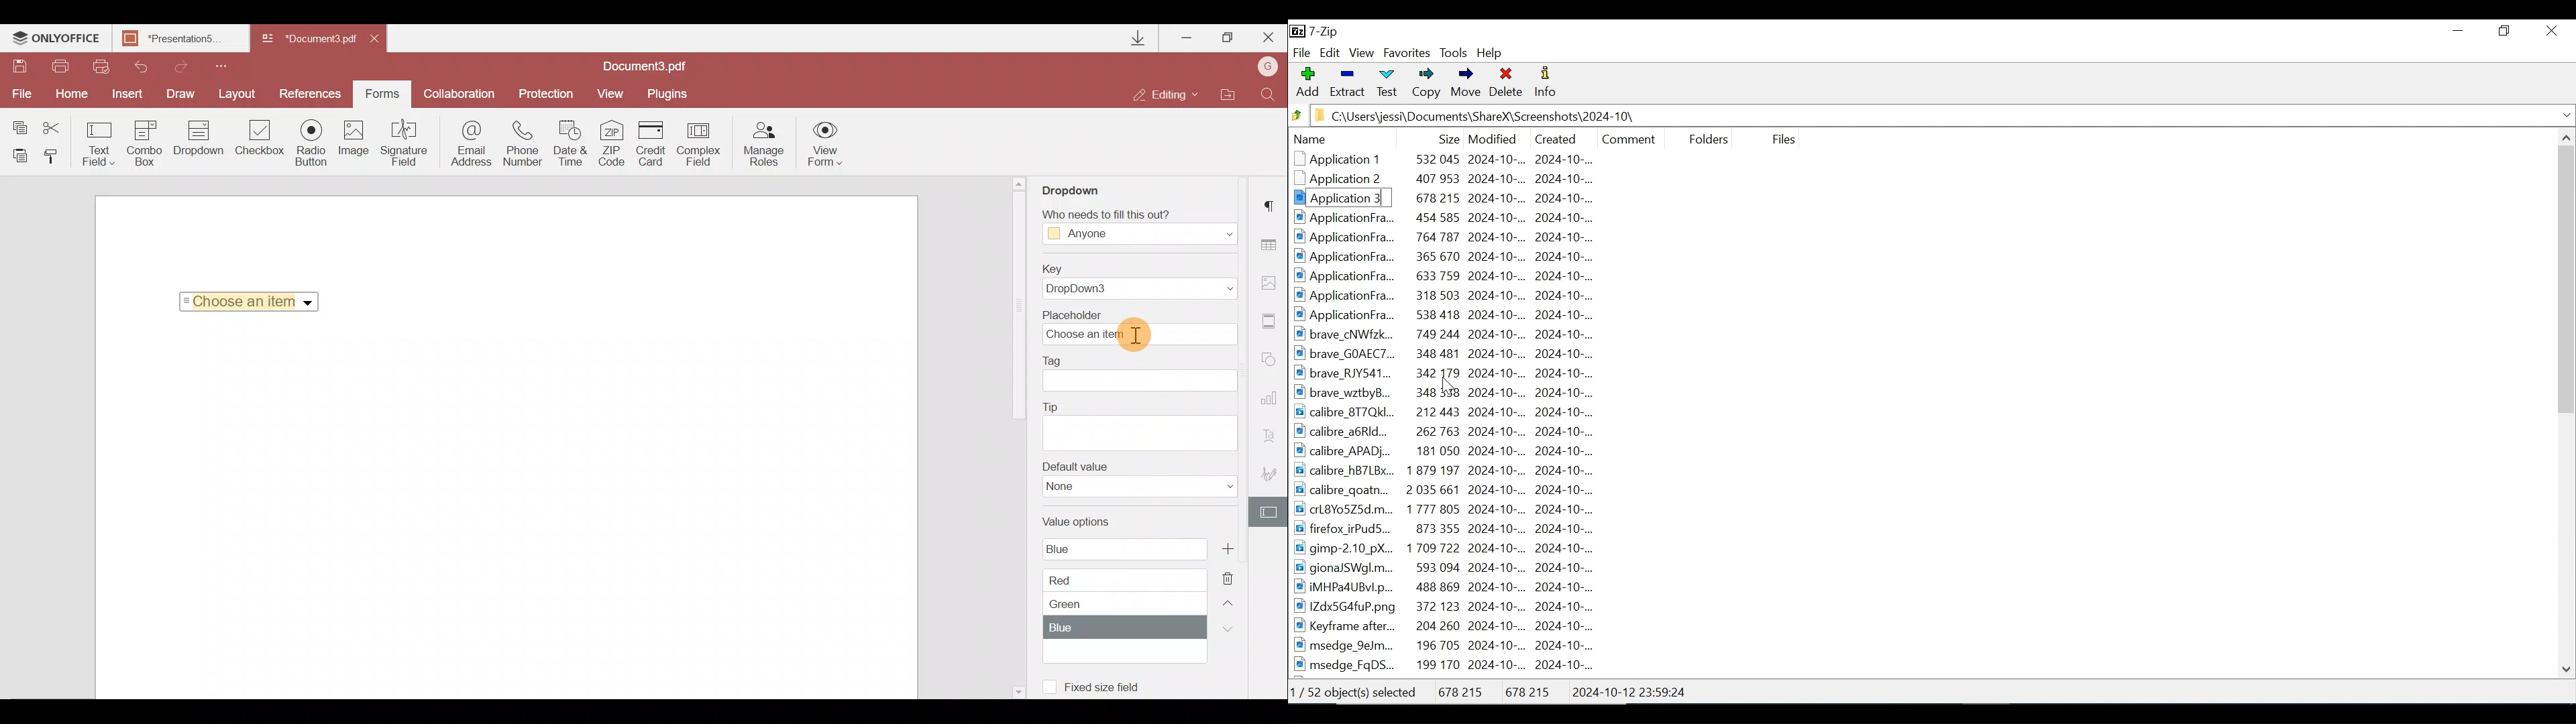 The image size is (2576, 728). Describe the element at coordinates (1454, 471) in the screenshot. I see `calibre_hB7LBx... 1879 197 2024-10-.. 2024-10-...` at that location.